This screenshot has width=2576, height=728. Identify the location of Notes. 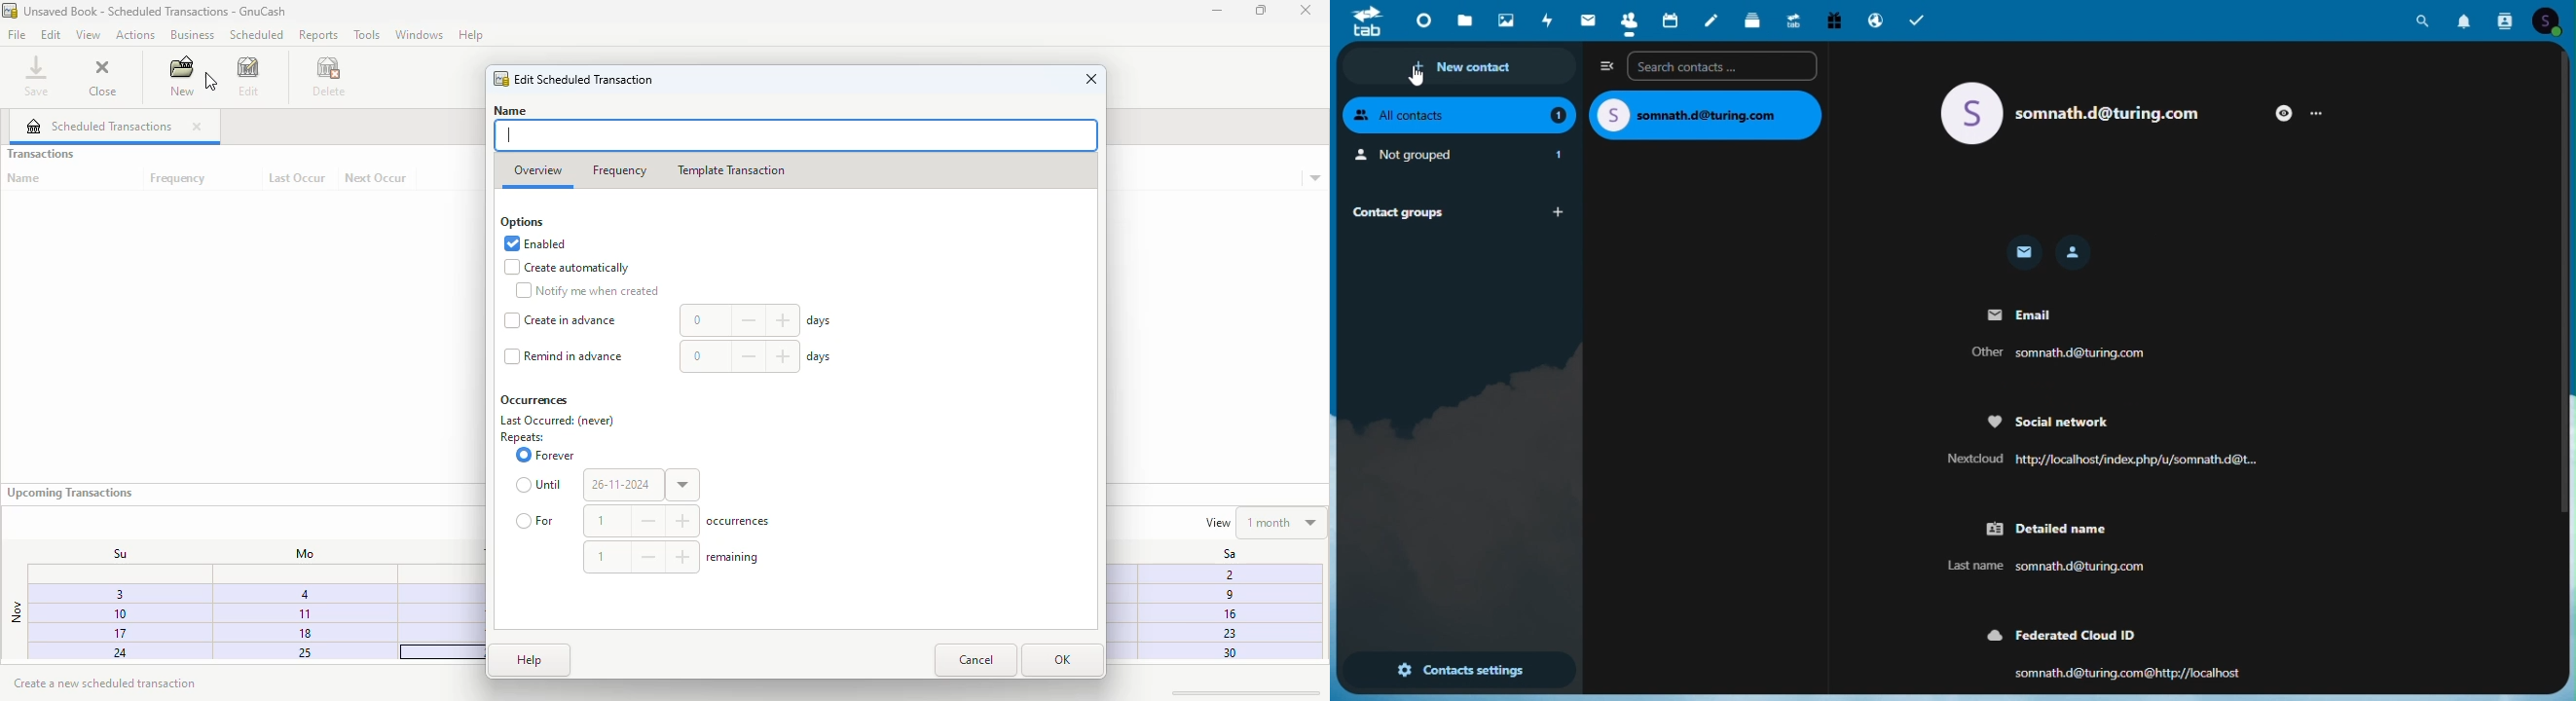
(1714, 22).